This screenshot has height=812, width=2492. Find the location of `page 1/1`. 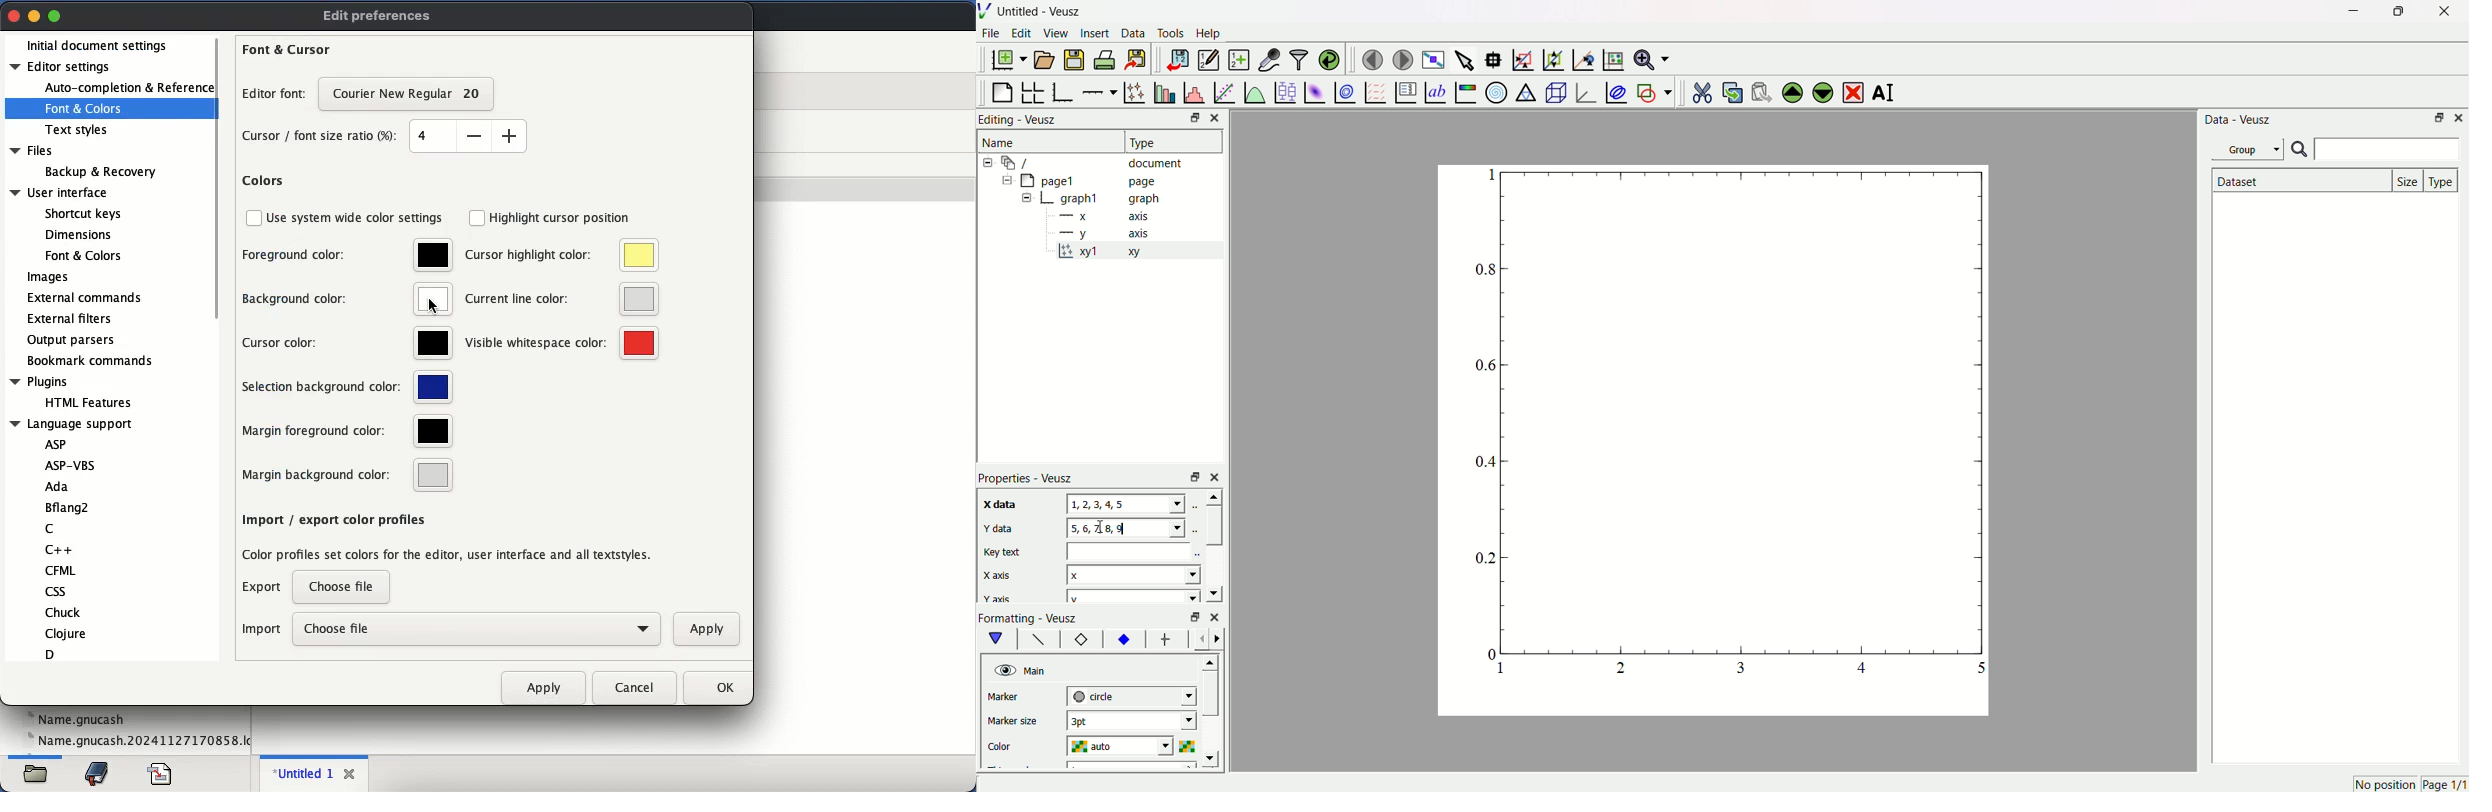

page 1/1 is located at coordinates (2445, 785).